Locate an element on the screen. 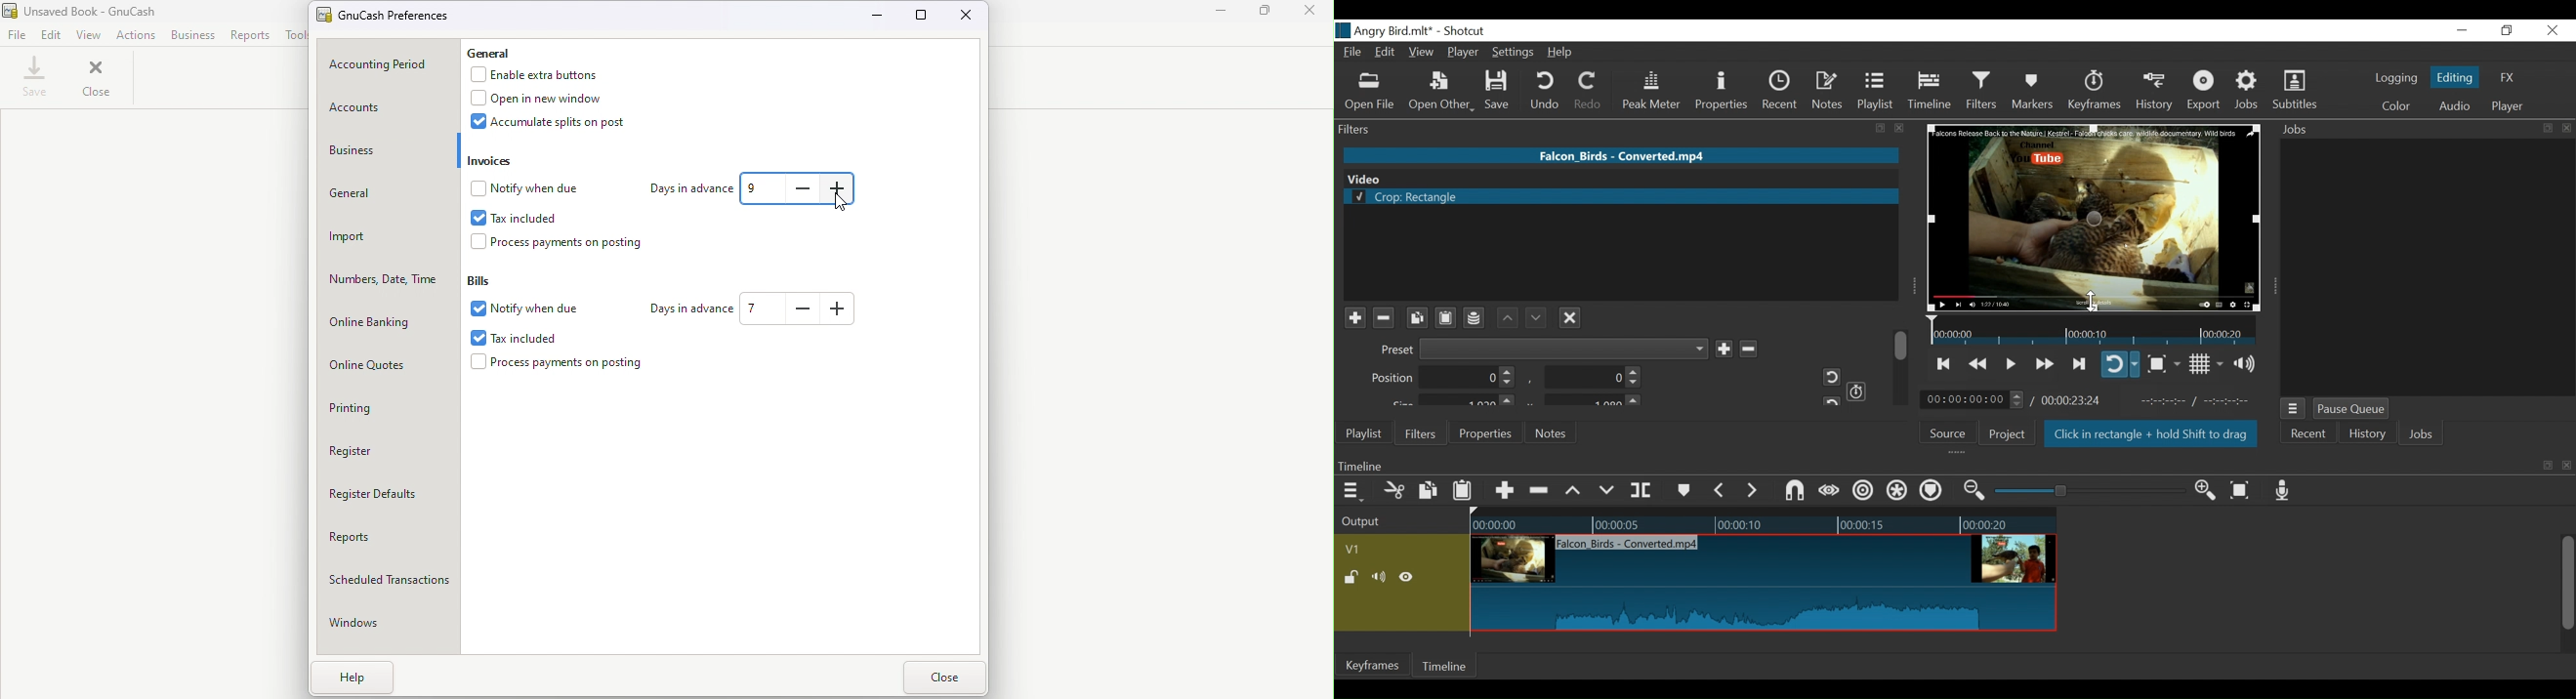 The height and width of the screenshot is (700, 2576). FX is located at coordinates (2506, 80).